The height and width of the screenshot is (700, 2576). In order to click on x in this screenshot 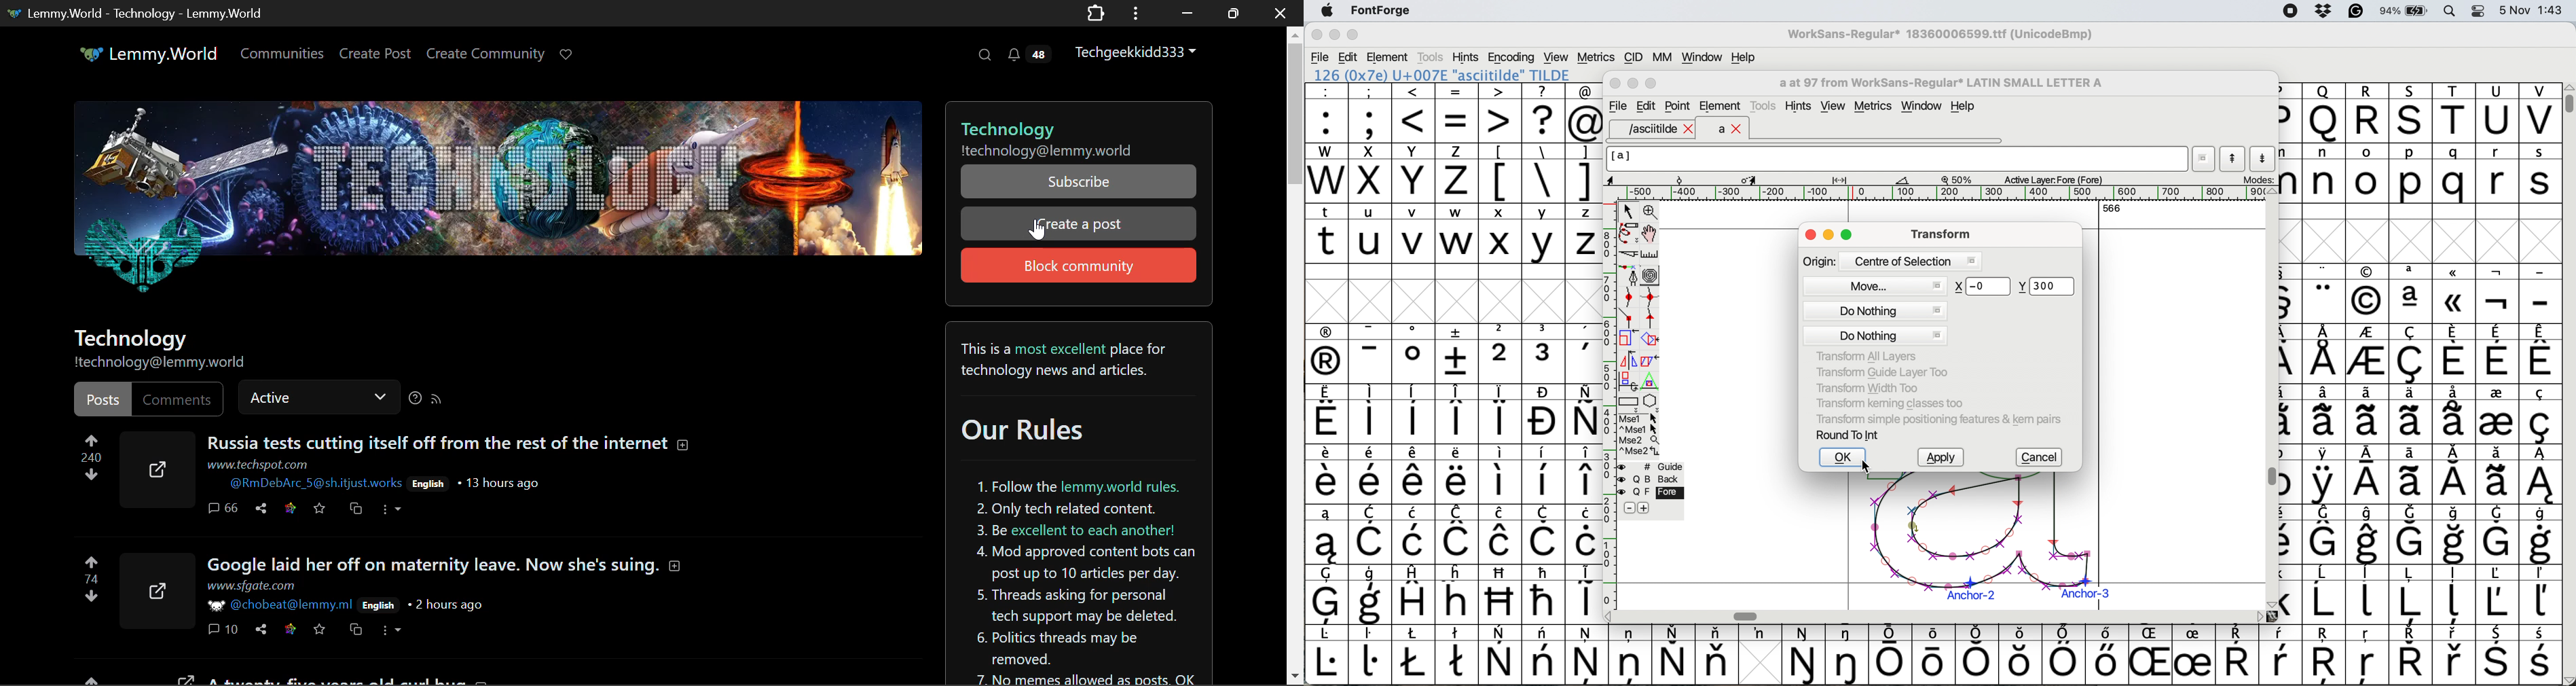, I will do `click(1369, 173)`.